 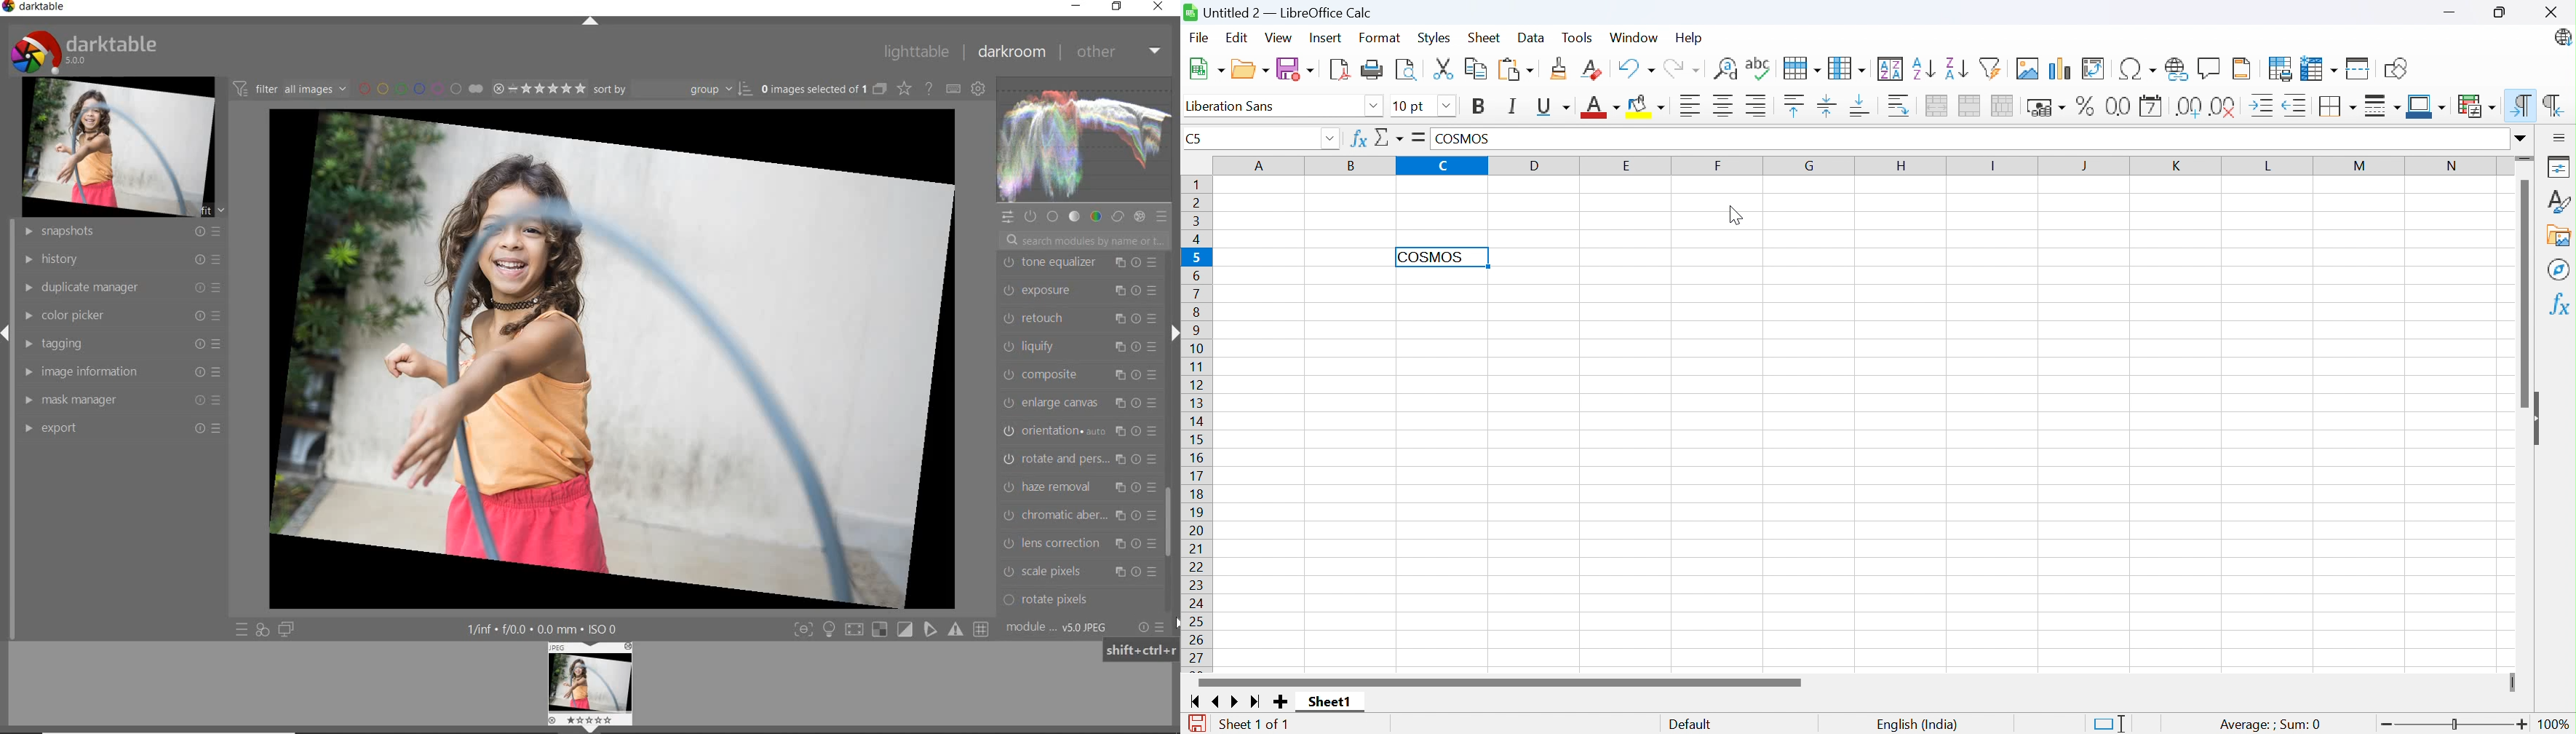 What do you see at coordinates (2027, 68) in the screenshot?
I see `Insert image` at bounding box center [2027, 68].